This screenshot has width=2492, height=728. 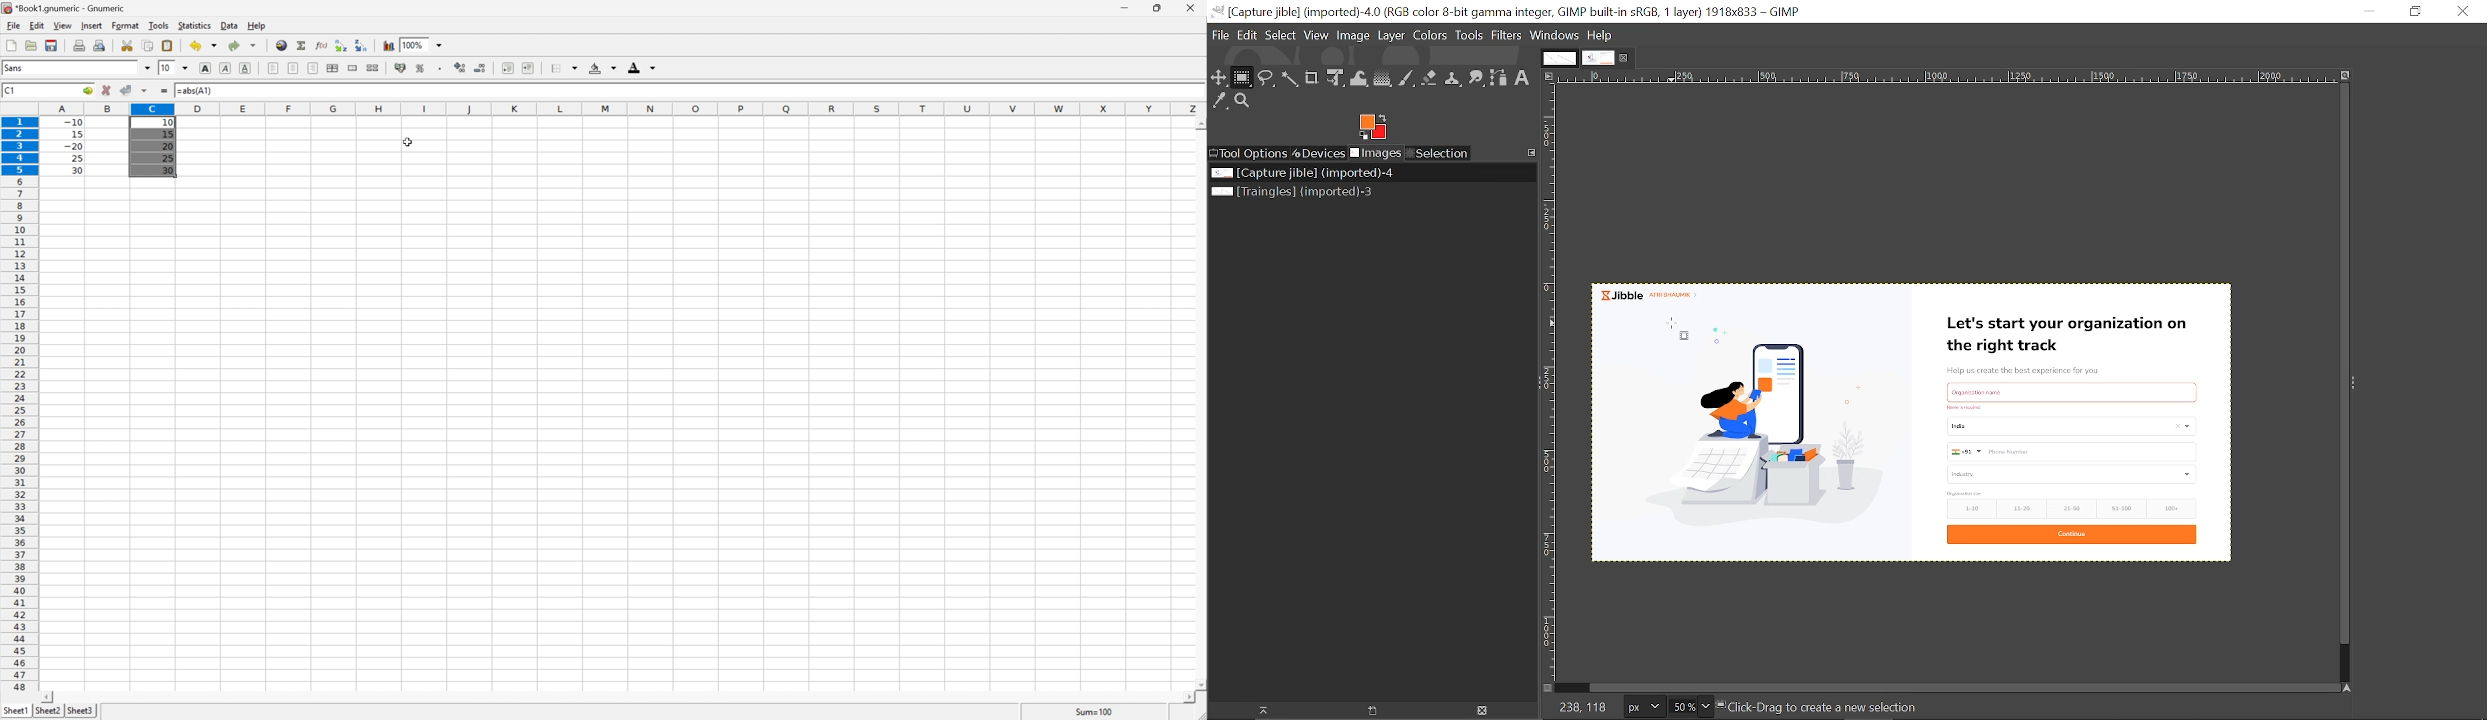 I want to click on first tab, so click(x=1558, y=58).